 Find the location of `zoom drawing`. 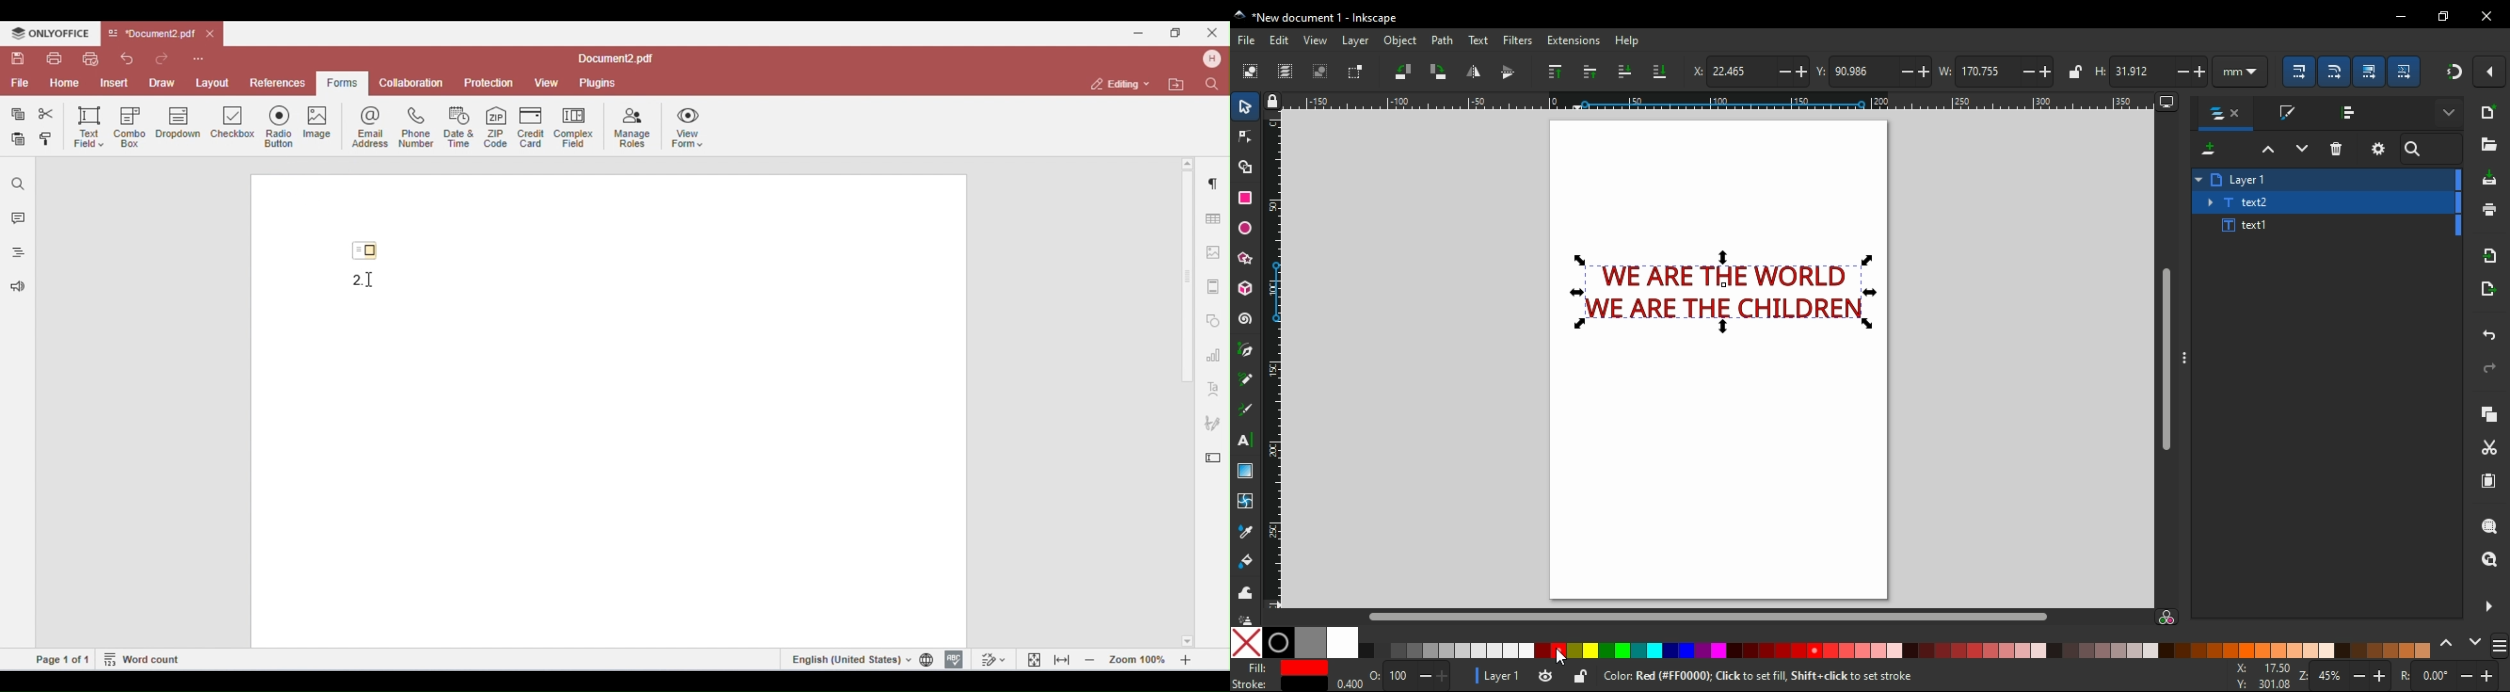

zoom drawing is located at coordinates (2490, 565).